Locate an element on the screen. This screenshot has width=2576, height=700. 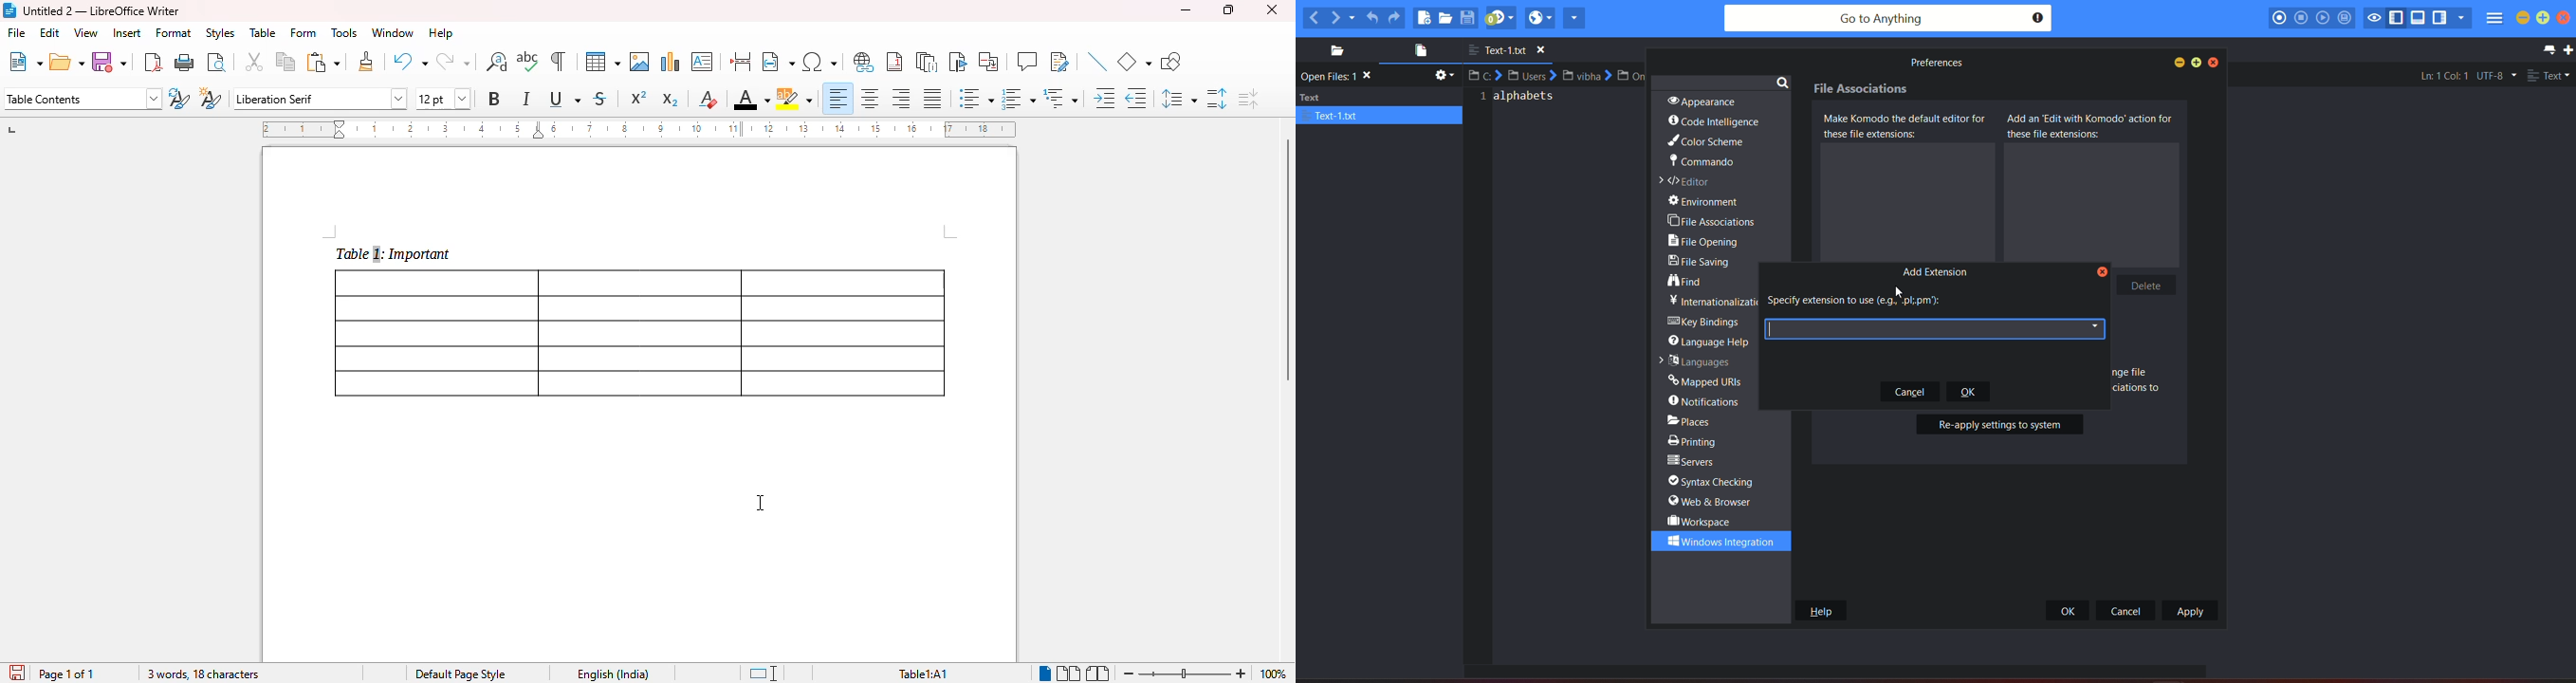
set page style is located at coordinates (83, 99).